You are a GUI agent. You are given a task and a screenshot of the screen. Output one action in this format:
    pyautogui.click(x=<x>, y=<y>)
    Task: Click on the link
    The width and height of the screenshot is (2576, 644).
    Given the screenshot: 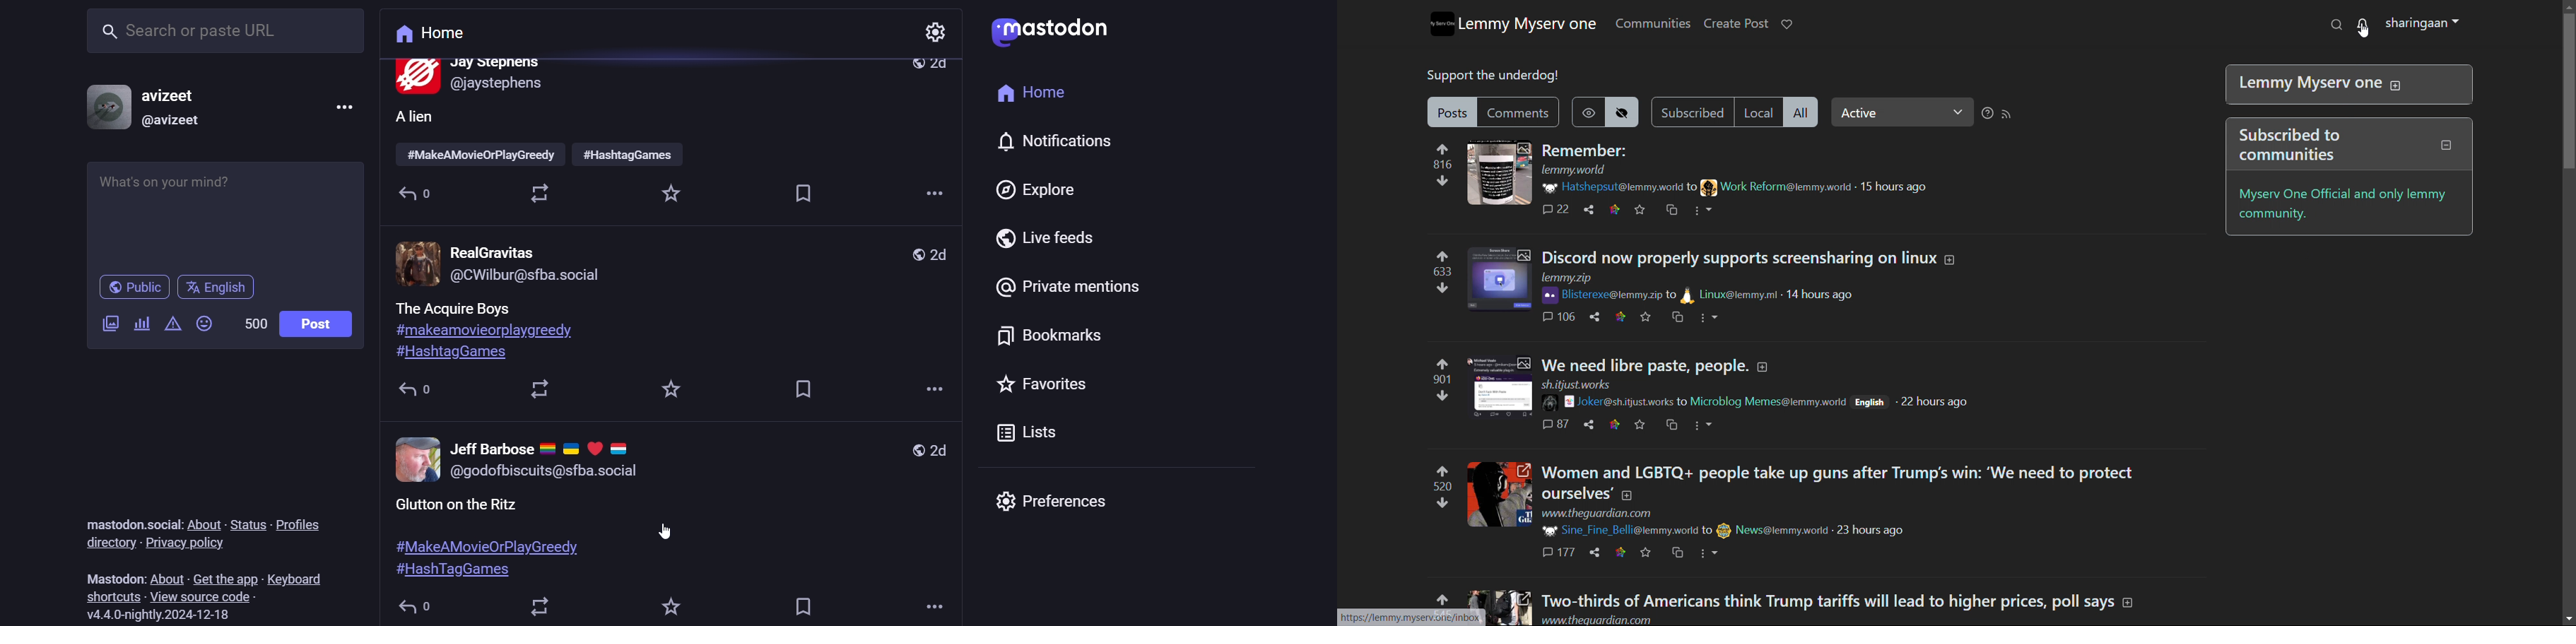 What is the action you would take?
    pyautogui.click(x=1614, y=425)
    